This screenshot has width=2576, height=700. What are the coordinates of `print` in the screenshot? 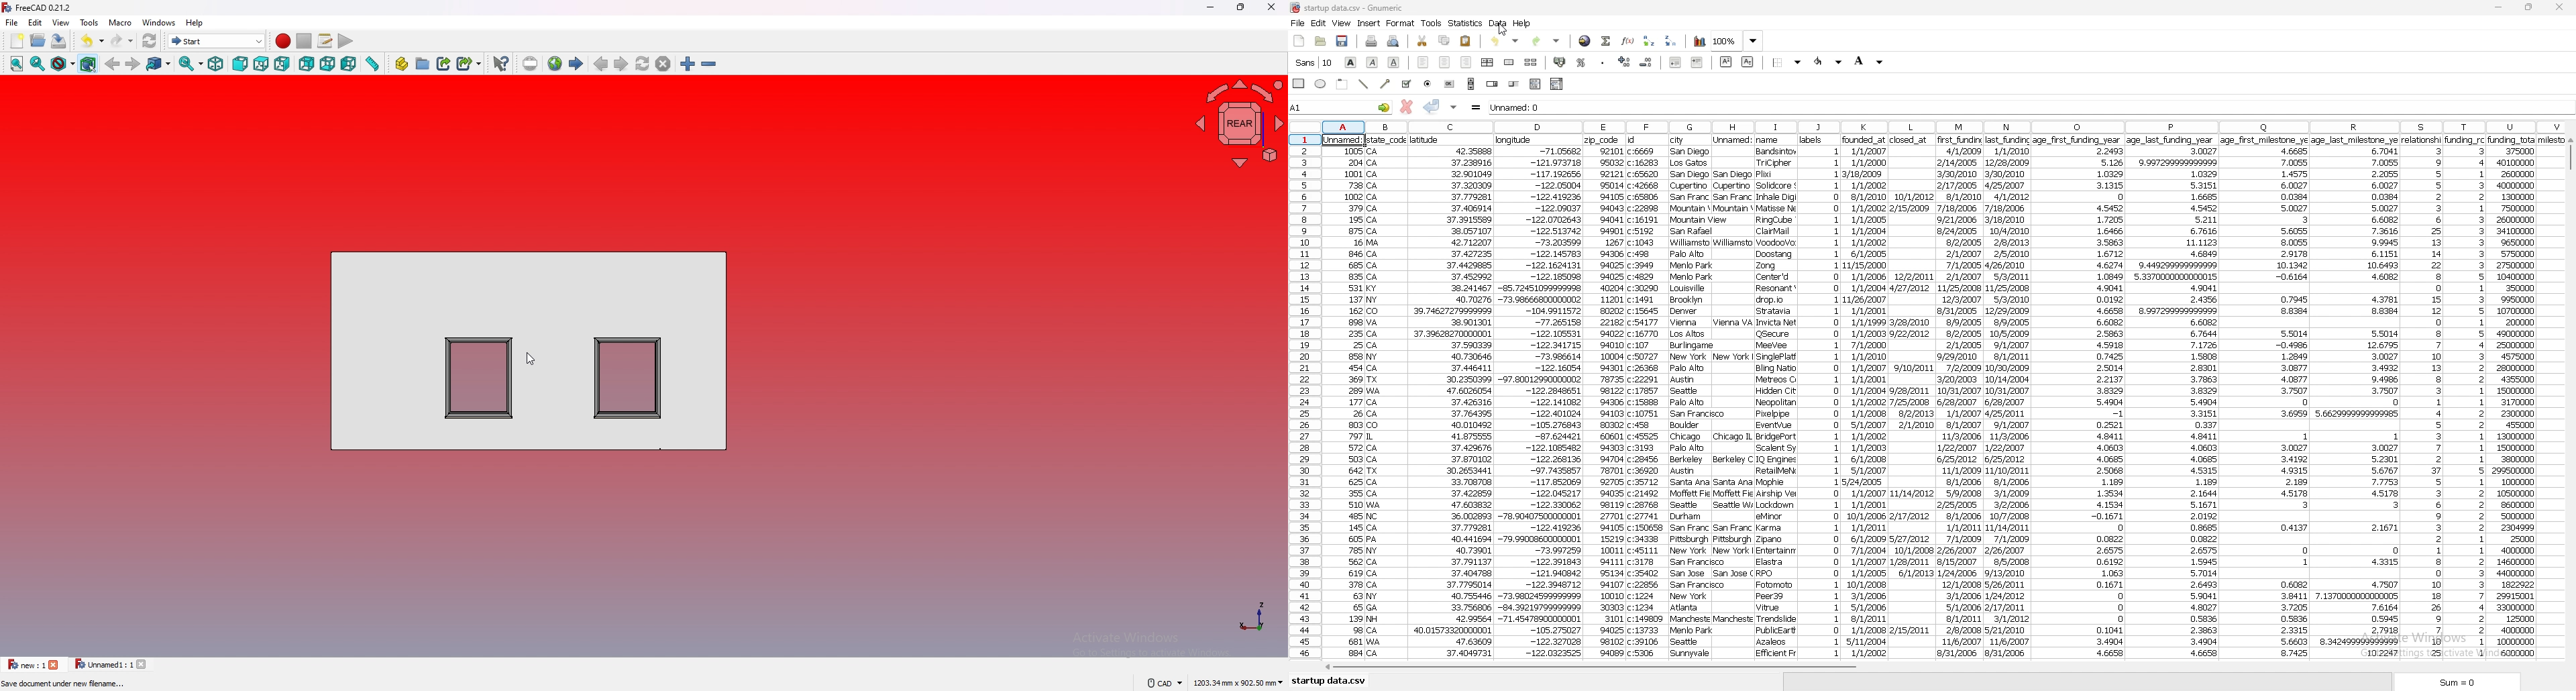 It's located at (1371, 42).